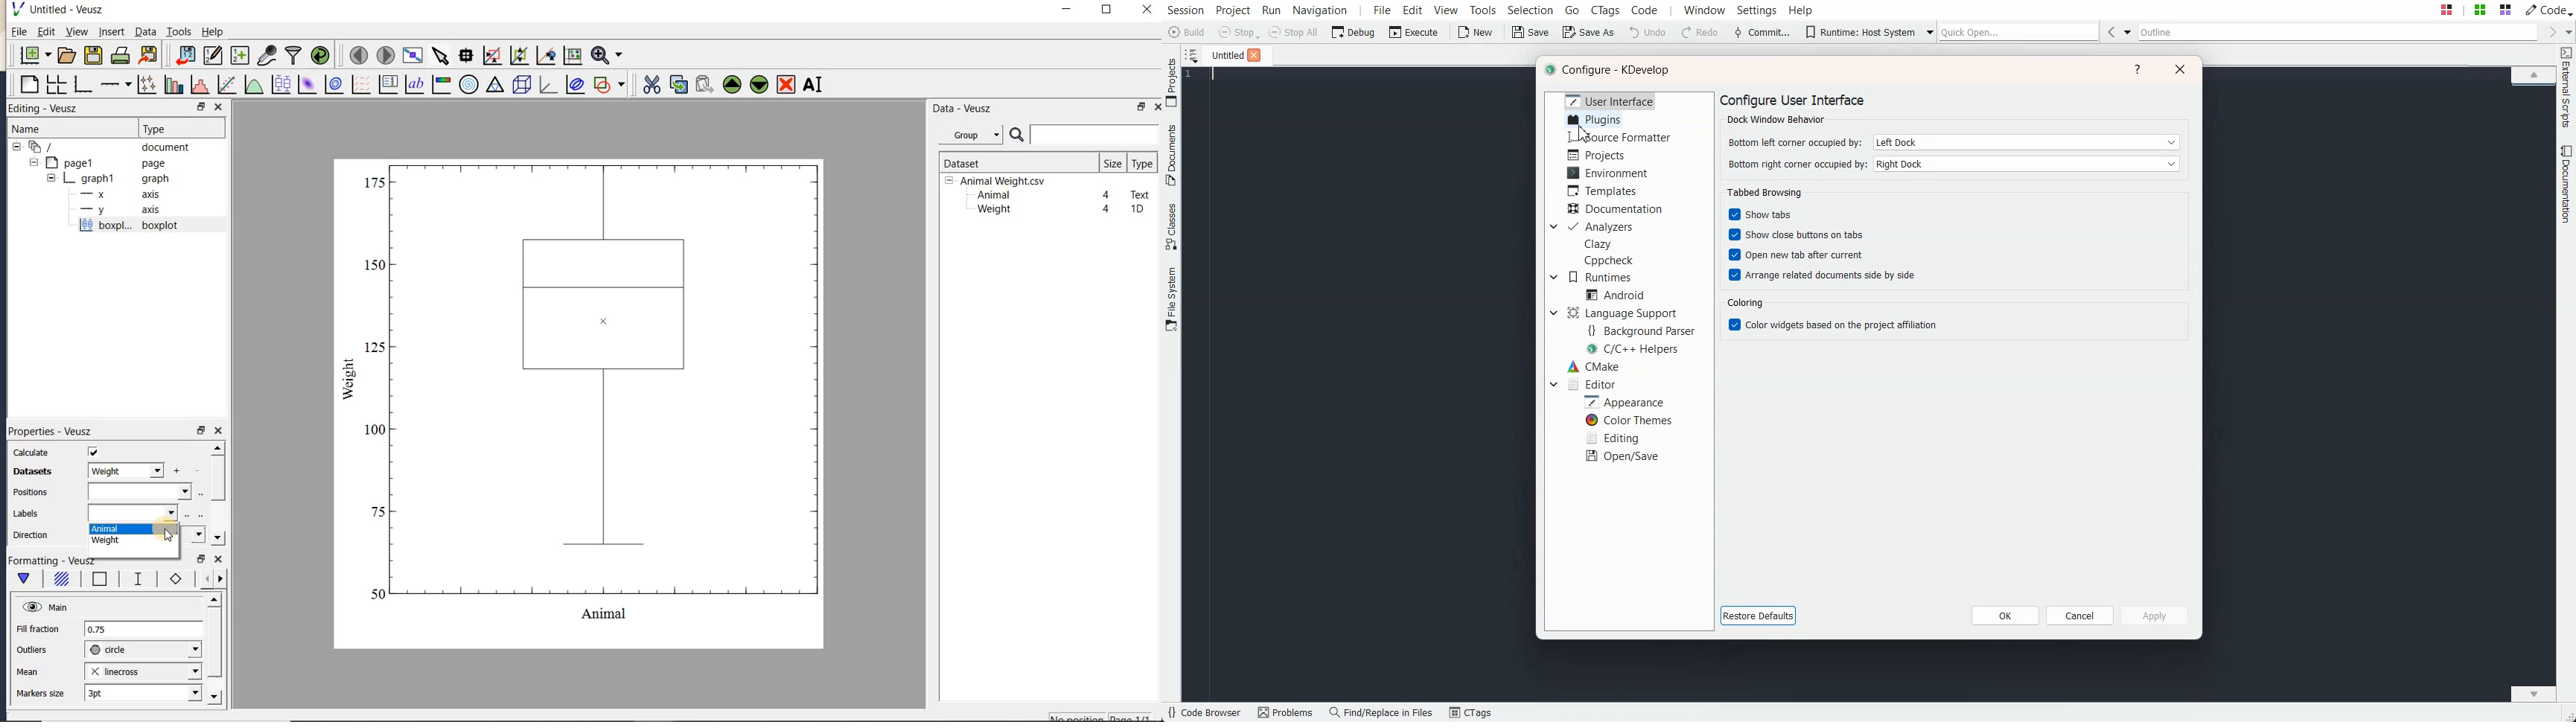  I want to click on Problems, so click(1285, 713).